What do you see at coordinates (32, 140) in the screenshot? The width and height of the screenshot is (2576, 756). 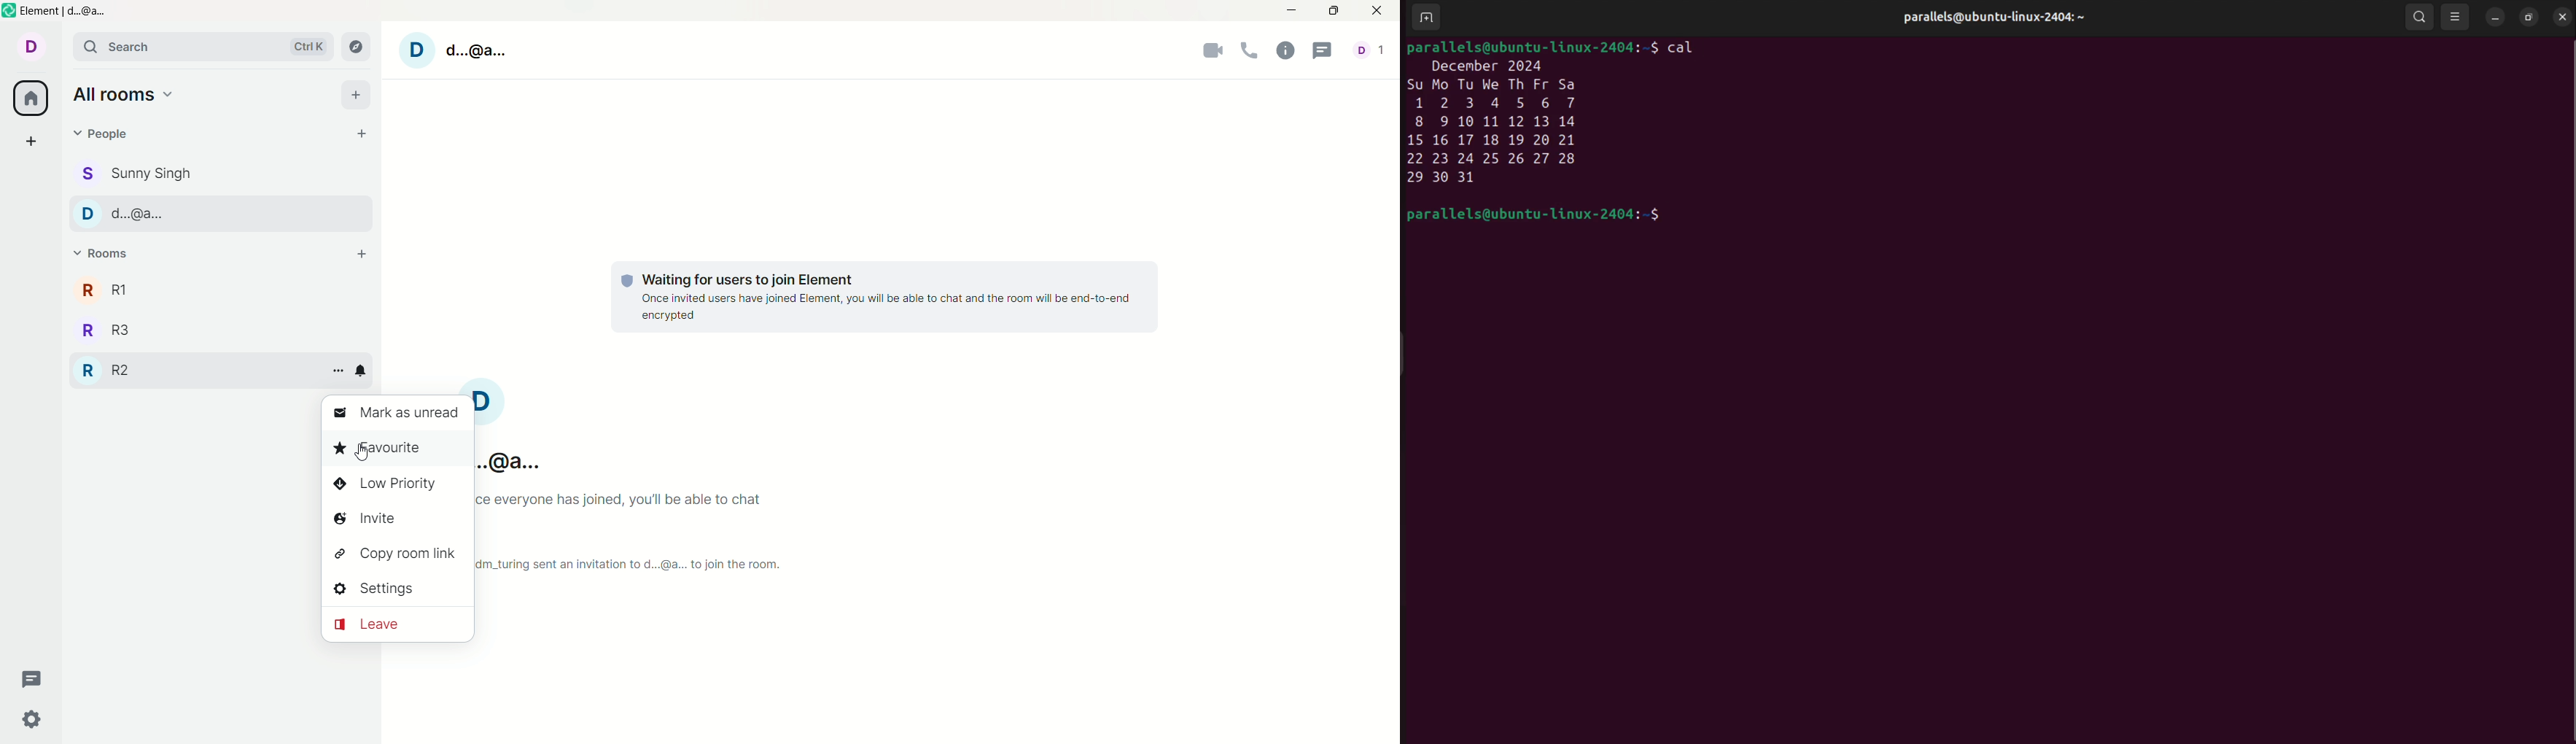 I see `create a space` at bounding box center [32, 140].